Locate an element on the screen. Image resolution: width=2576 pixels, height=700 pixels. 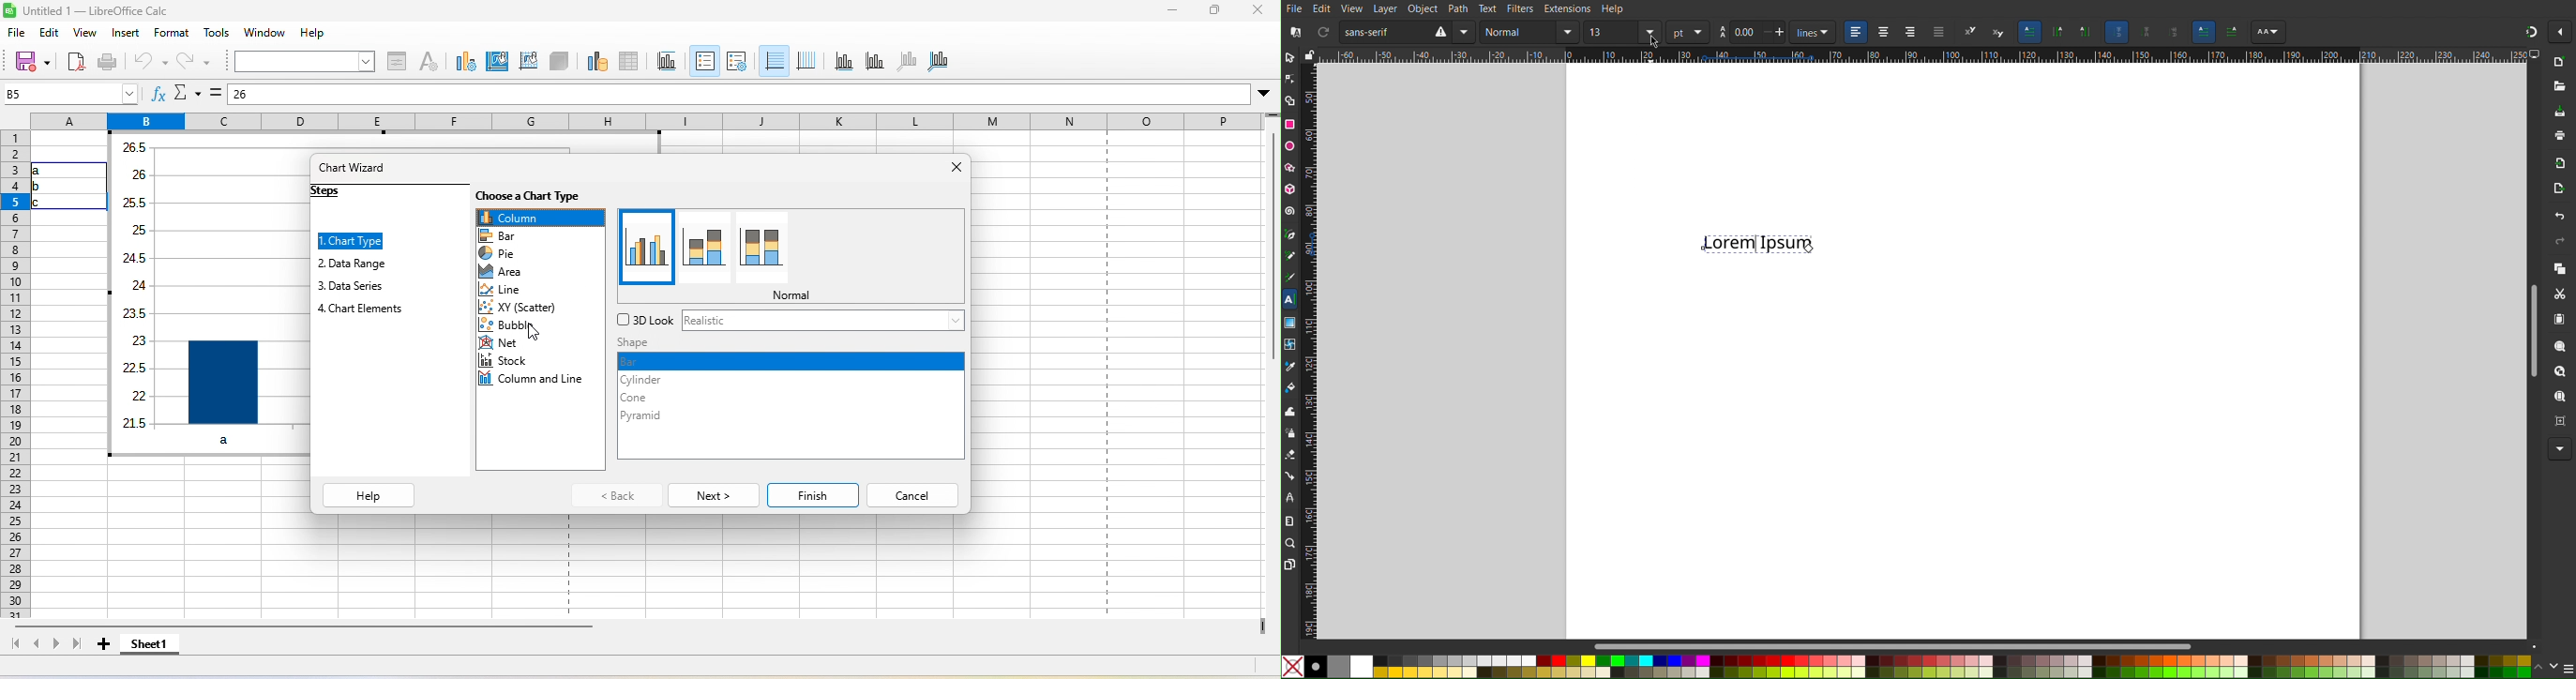
last sheet is located at coordinates (79, 646).